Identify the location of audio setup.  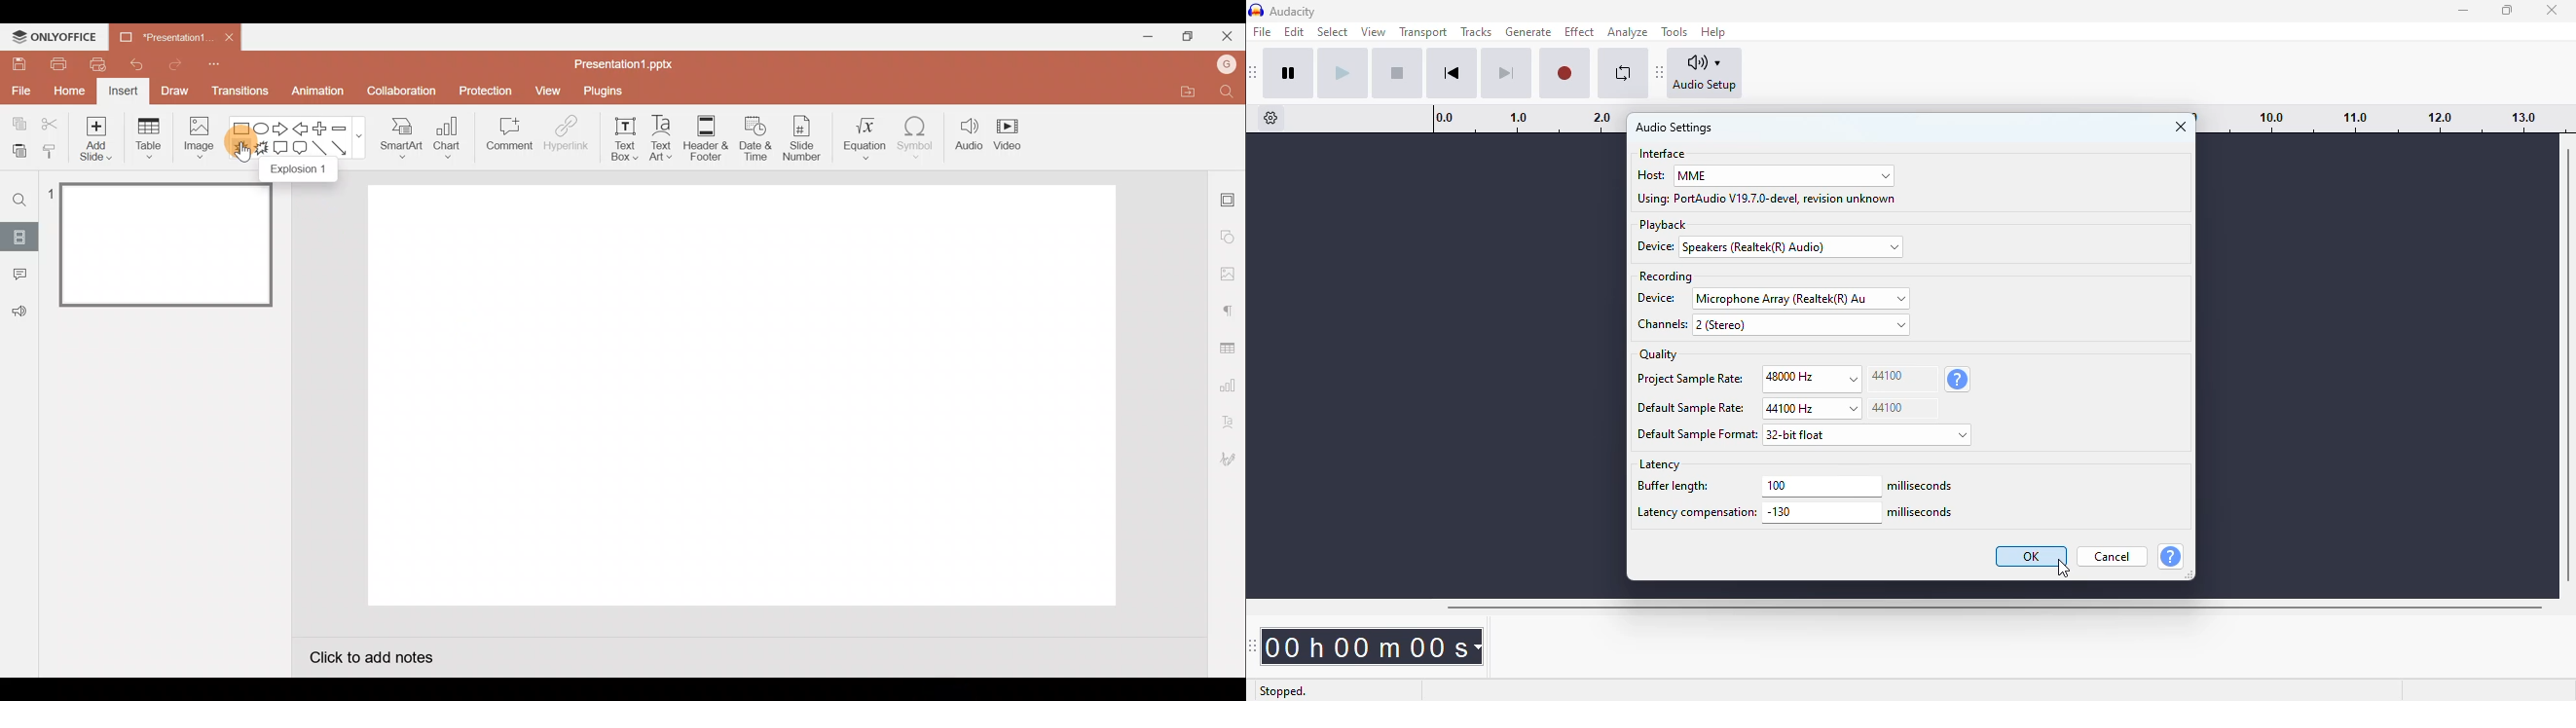
(1706, 73).